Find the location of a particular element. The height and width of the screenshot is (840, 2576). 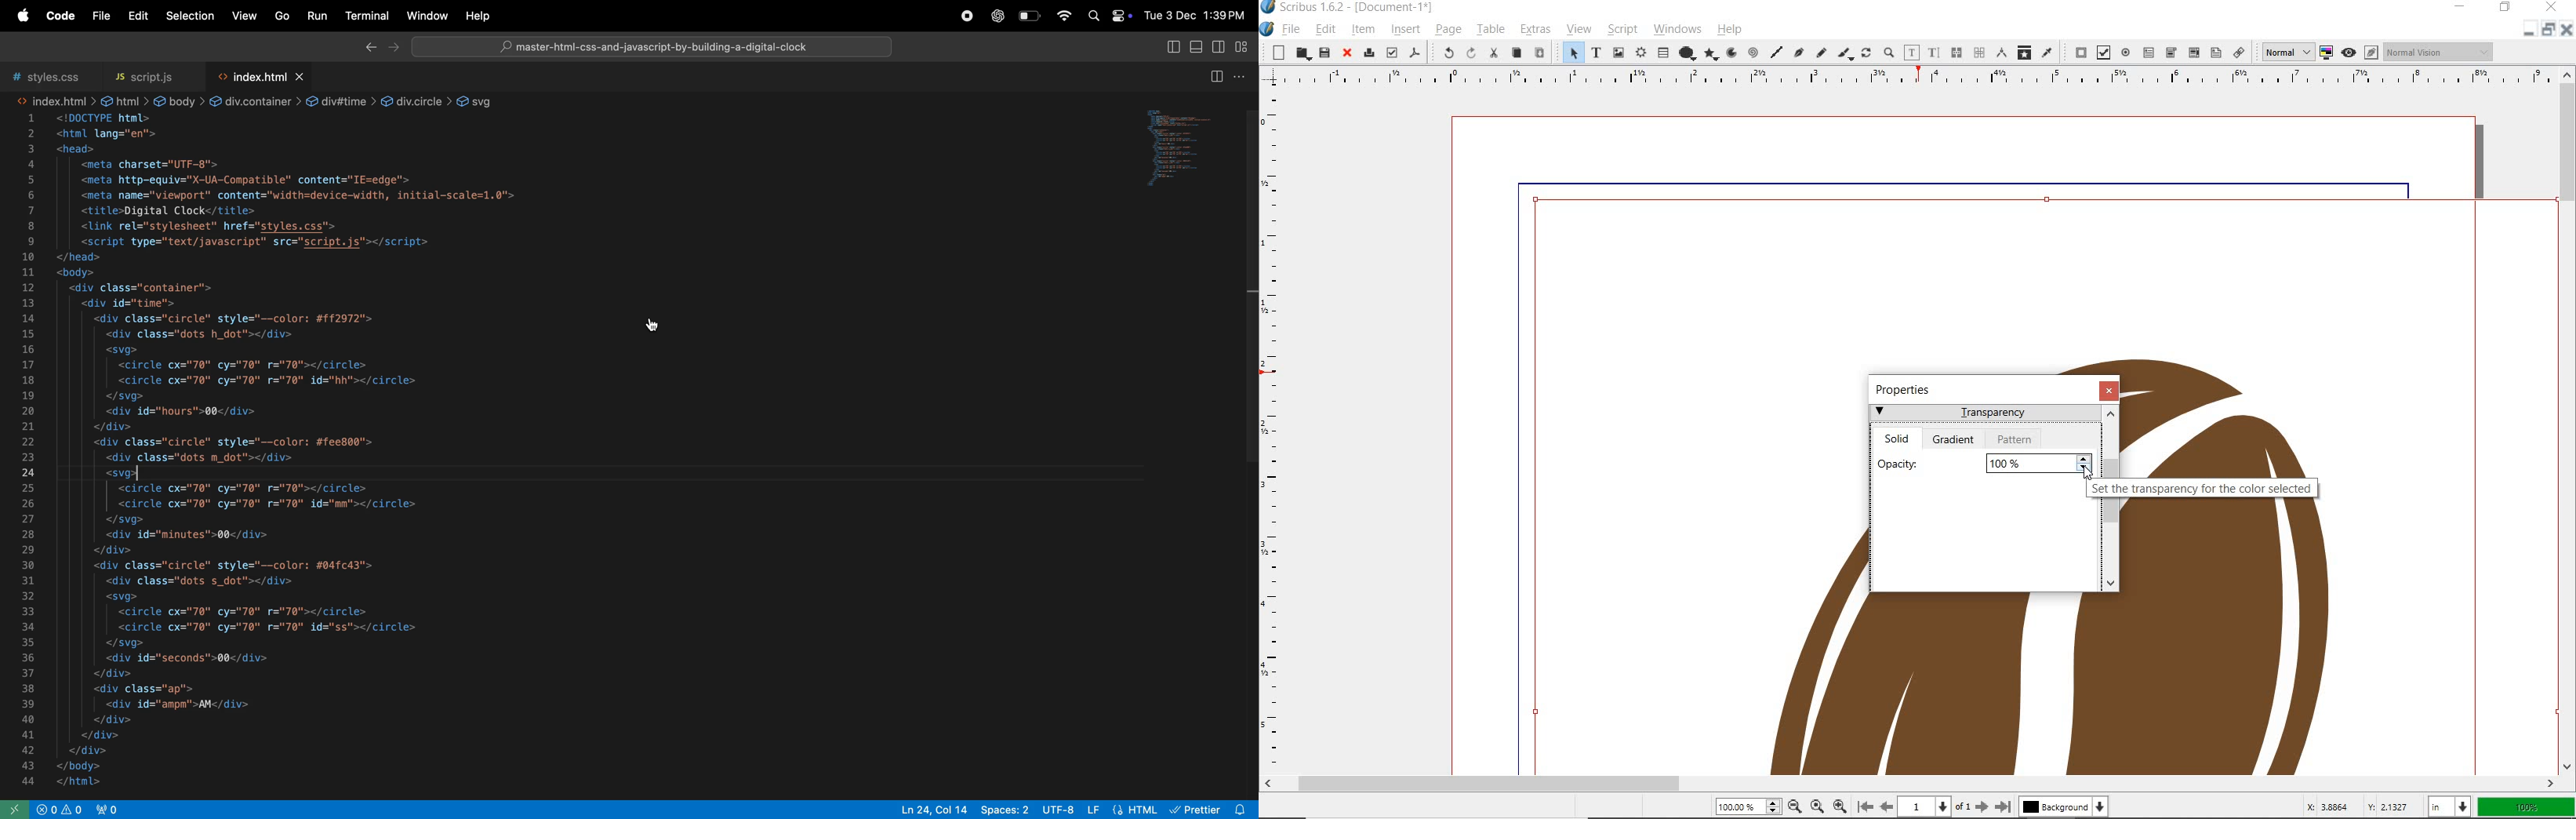

Transparency is located at coordinates (1985, 415).